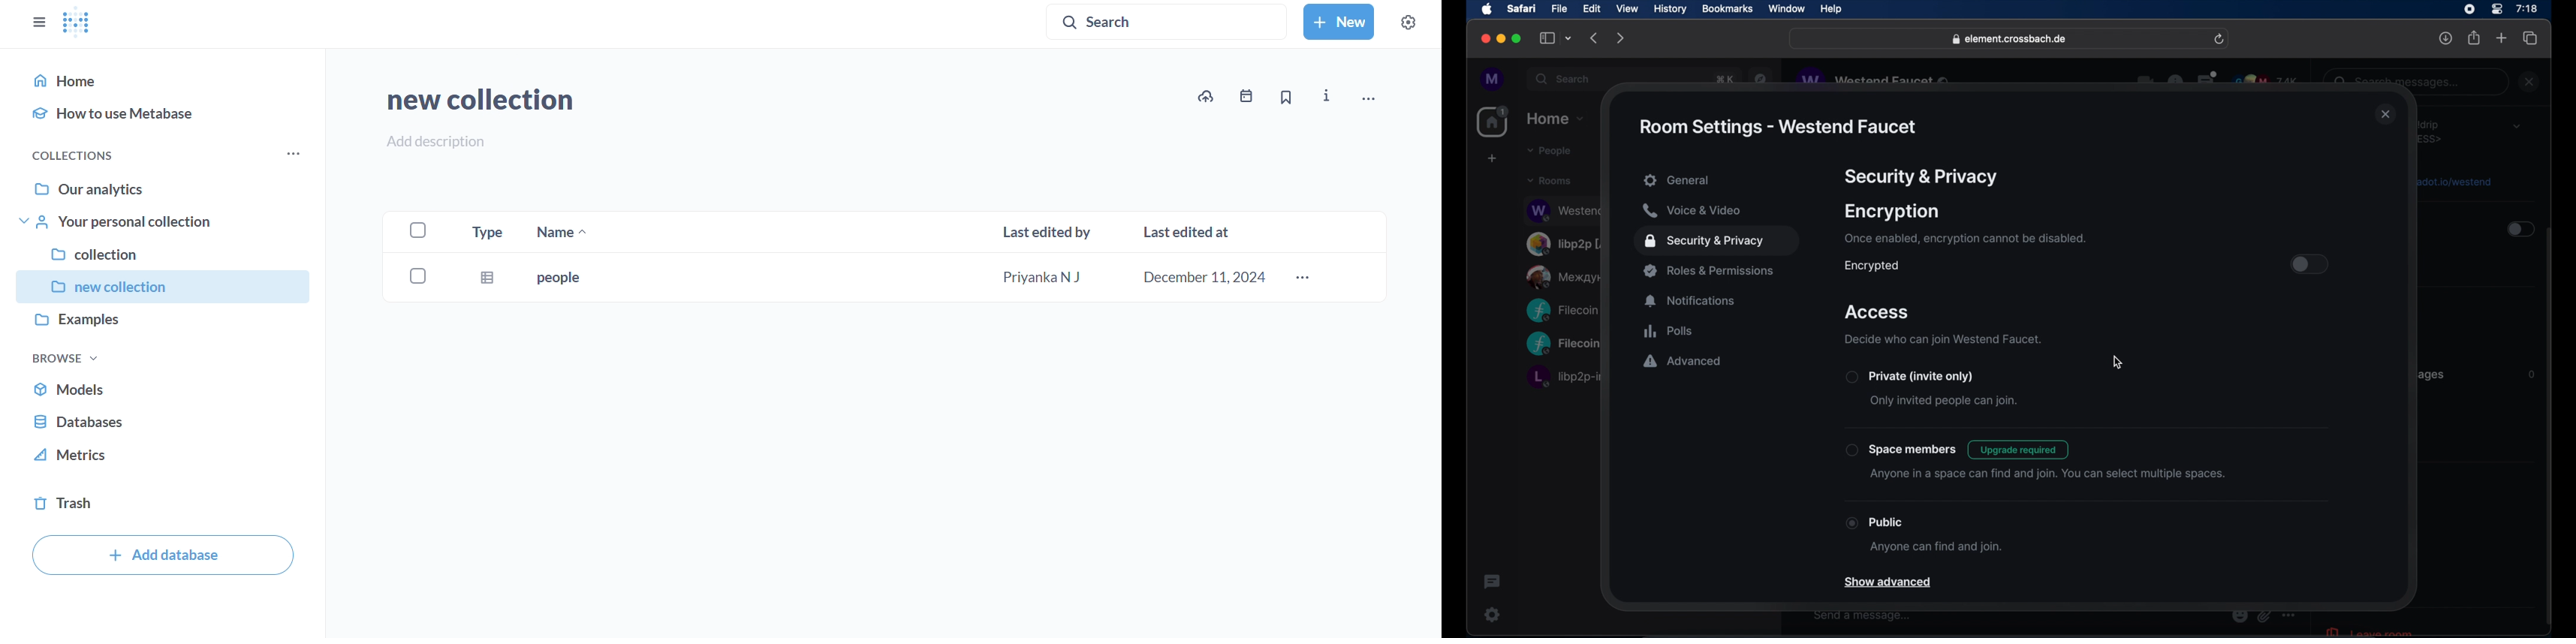 This screenshot has width=2576, height=644. Describe the element at coordinates (1921, 177) in the screenshot. I see `security & privacy` at that location.